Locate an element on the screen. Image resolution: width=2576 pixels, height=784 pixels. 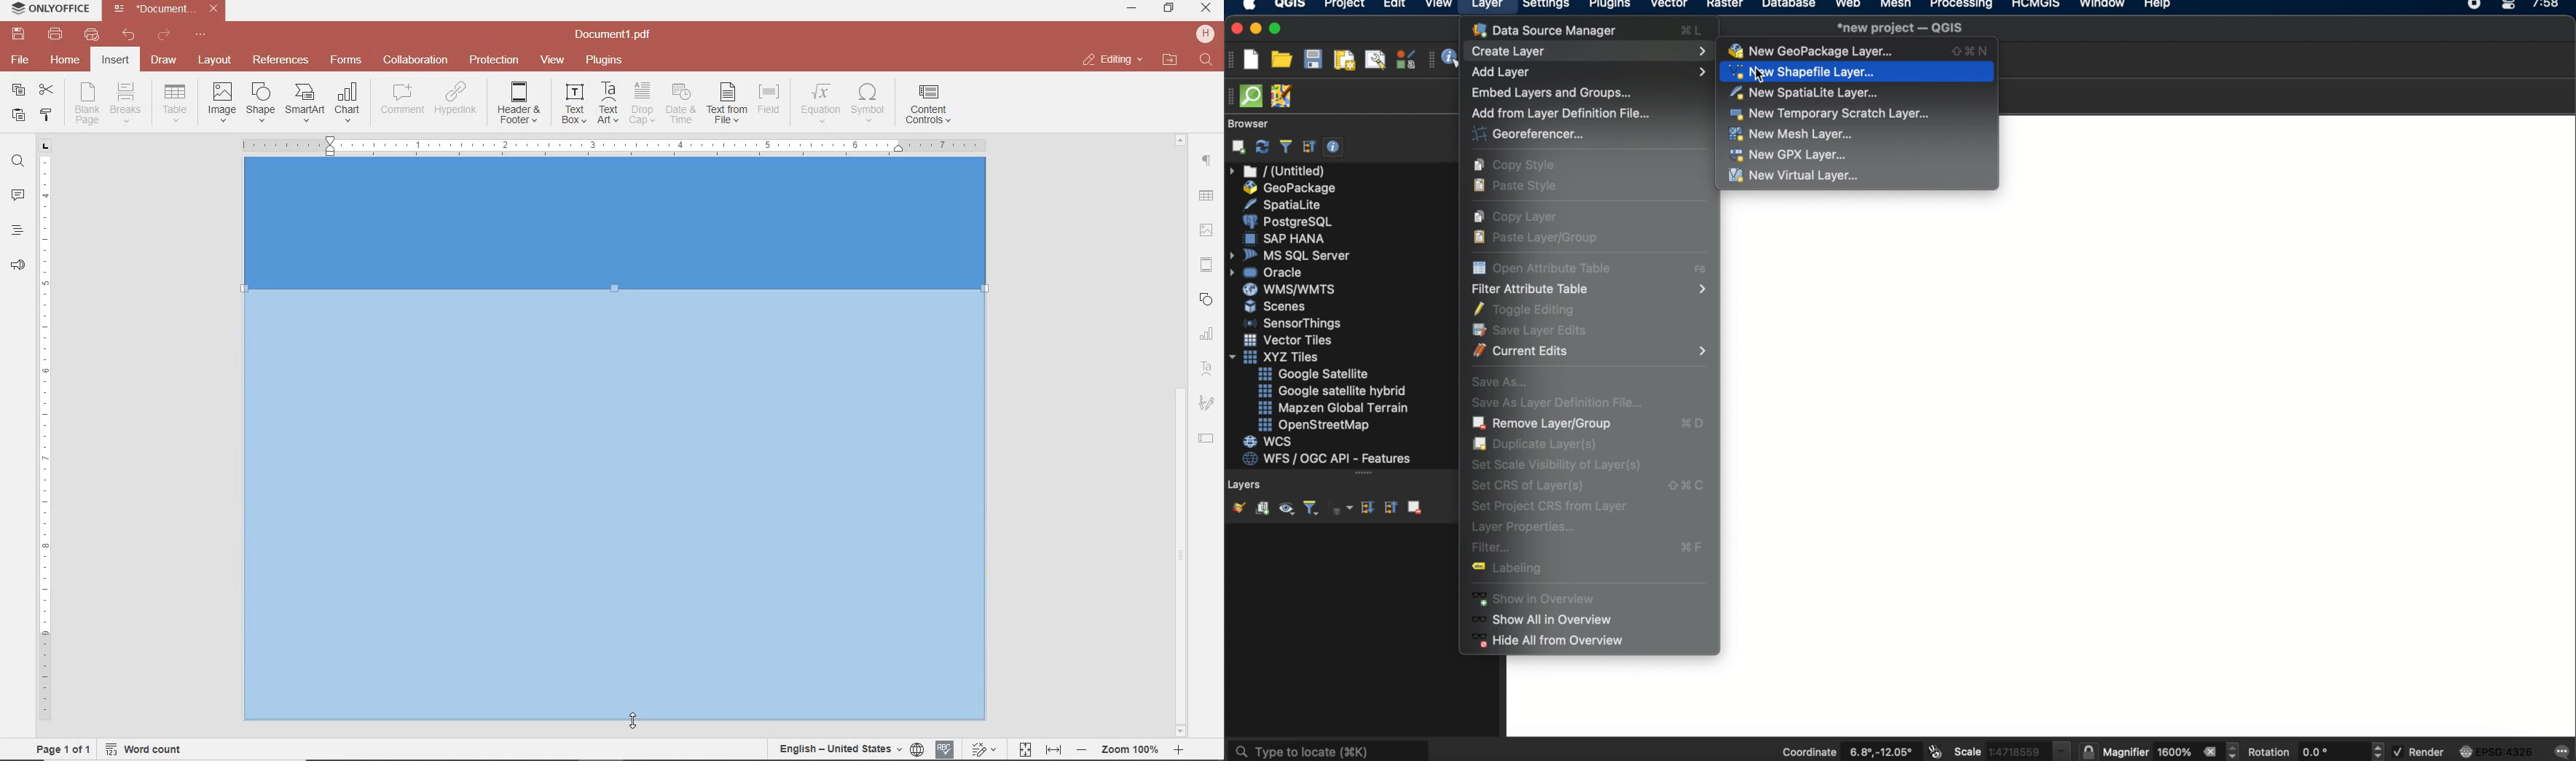
vector is located at coordinates (1670, 6).